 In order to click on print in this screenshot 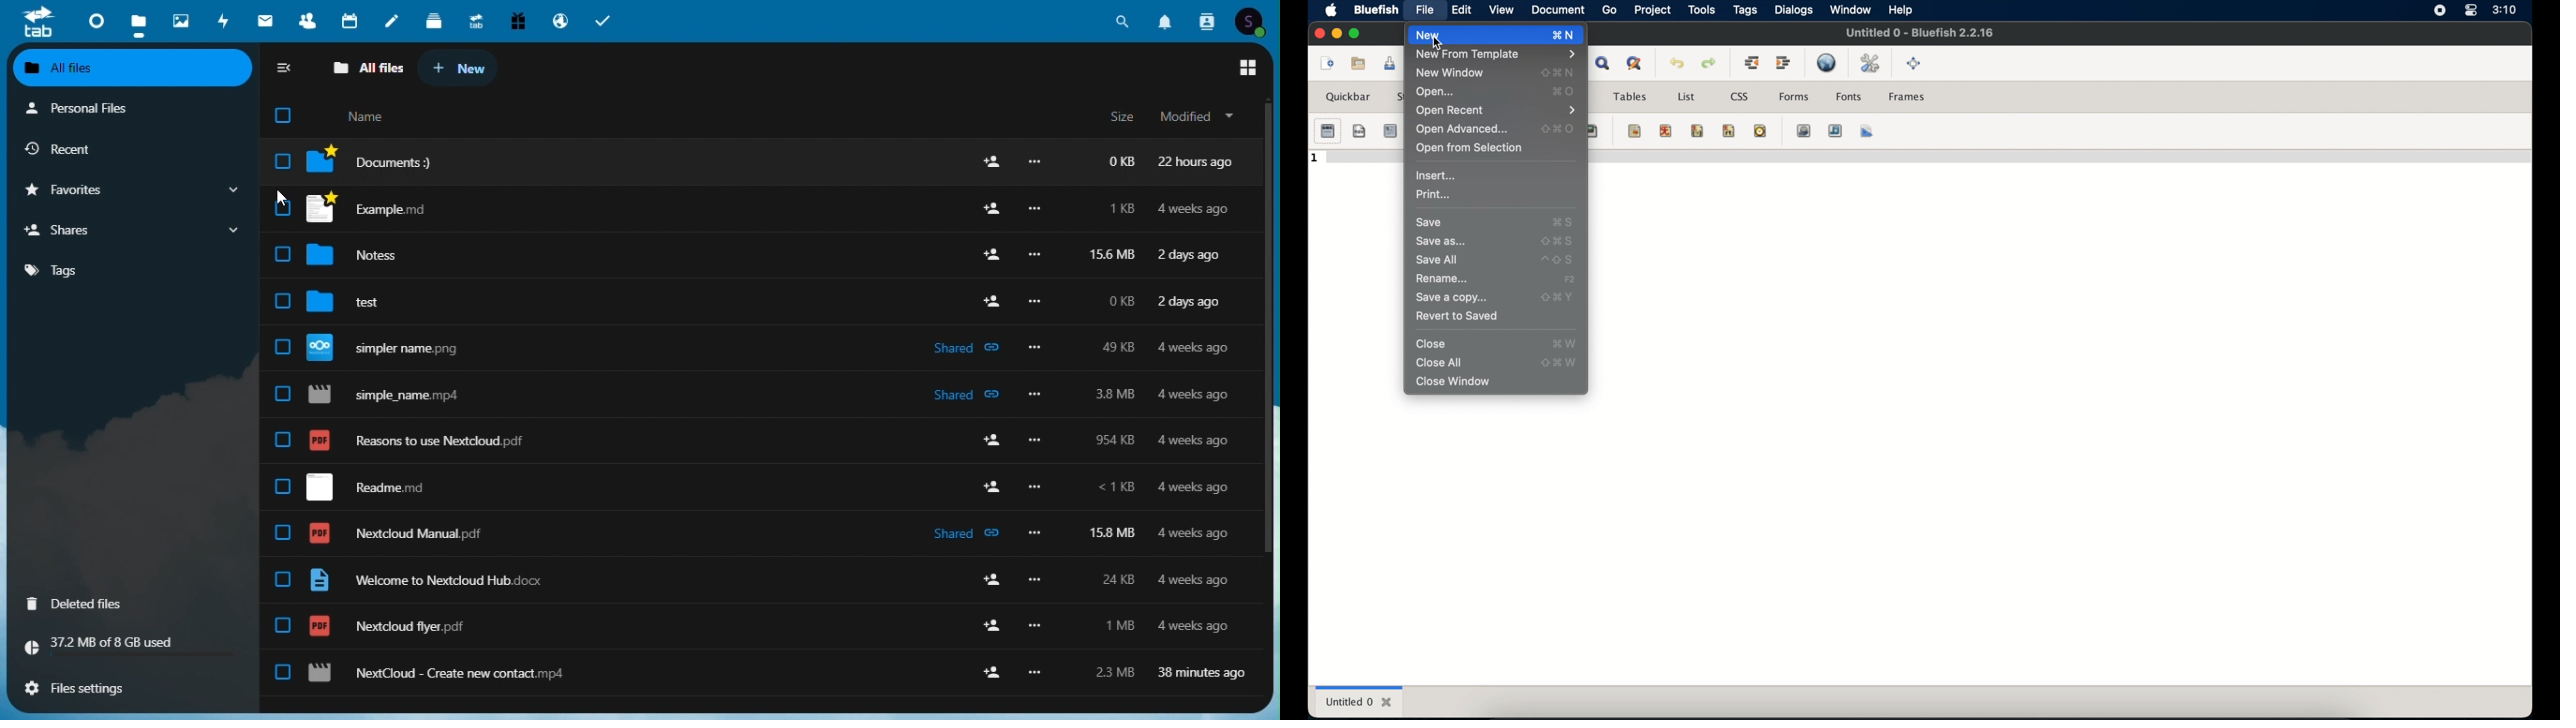, I will do `click(1433, 194)`.